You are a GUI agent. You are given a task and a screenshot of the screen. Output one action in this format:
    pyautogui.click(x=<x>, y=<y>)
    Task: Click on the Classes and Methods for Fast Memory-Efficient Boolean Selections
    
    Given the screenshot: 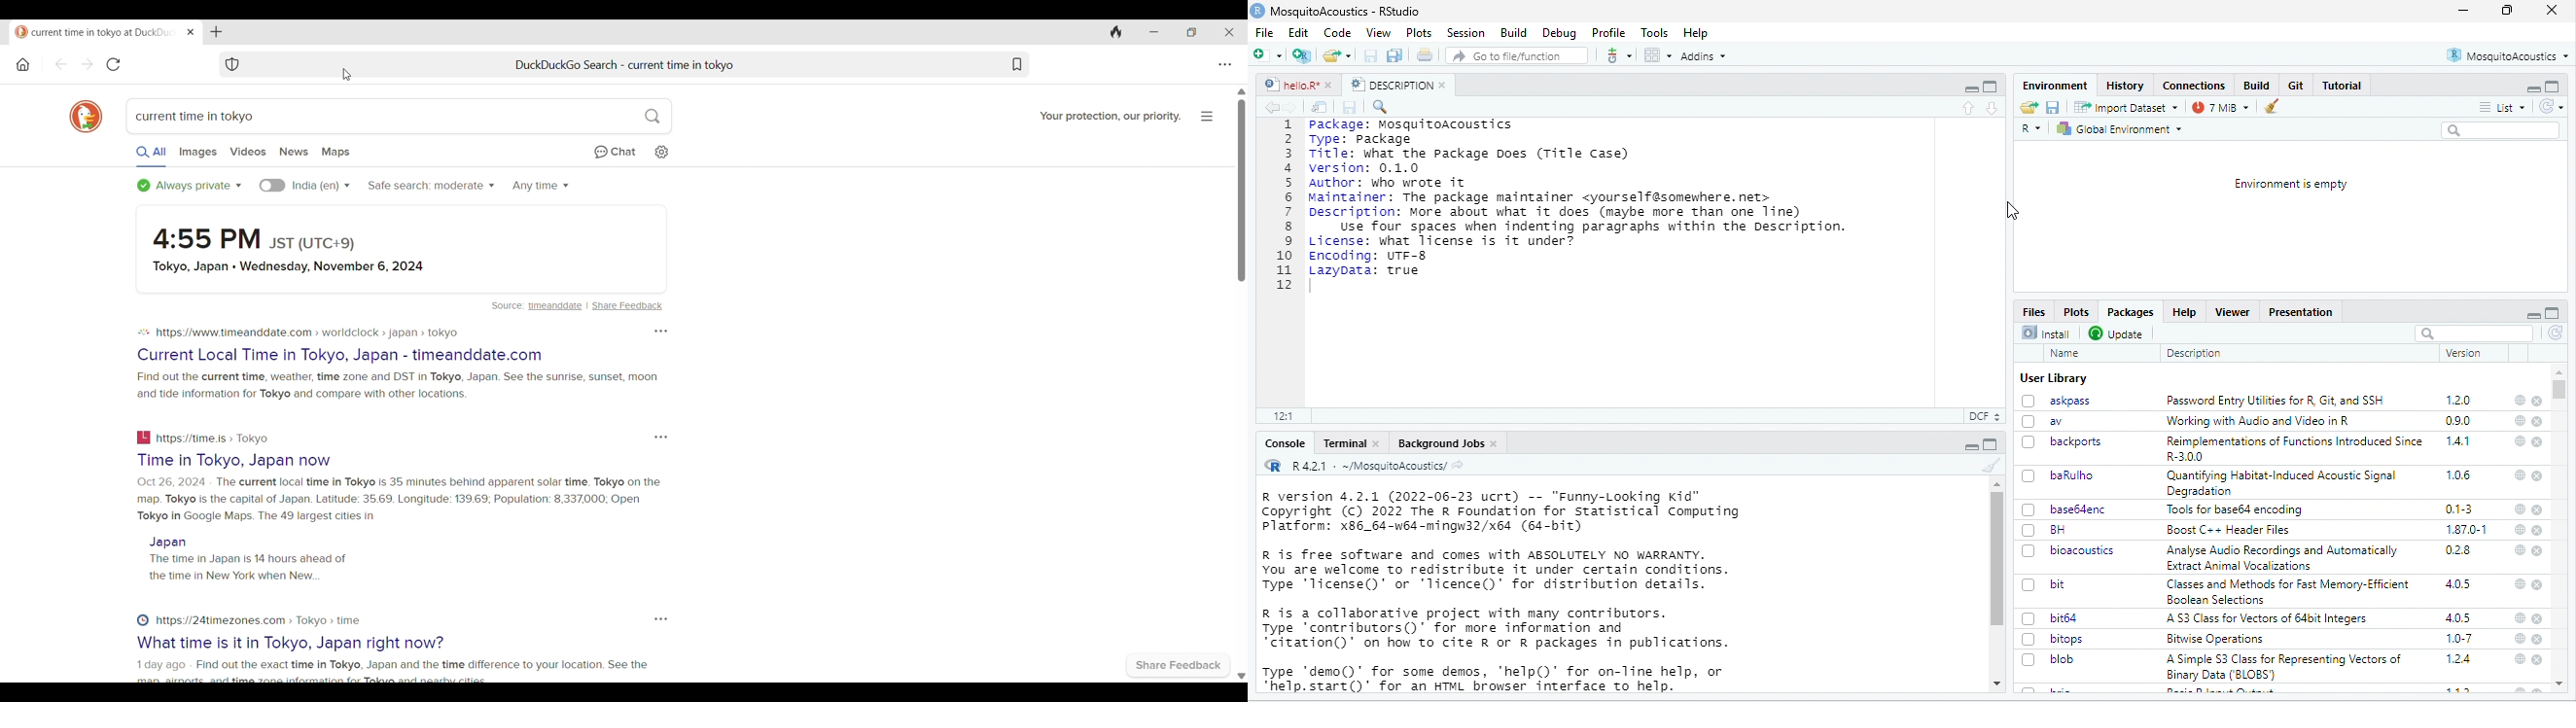 What is the action you would take?
    pyautogui.click(x=2287, y=591)
    